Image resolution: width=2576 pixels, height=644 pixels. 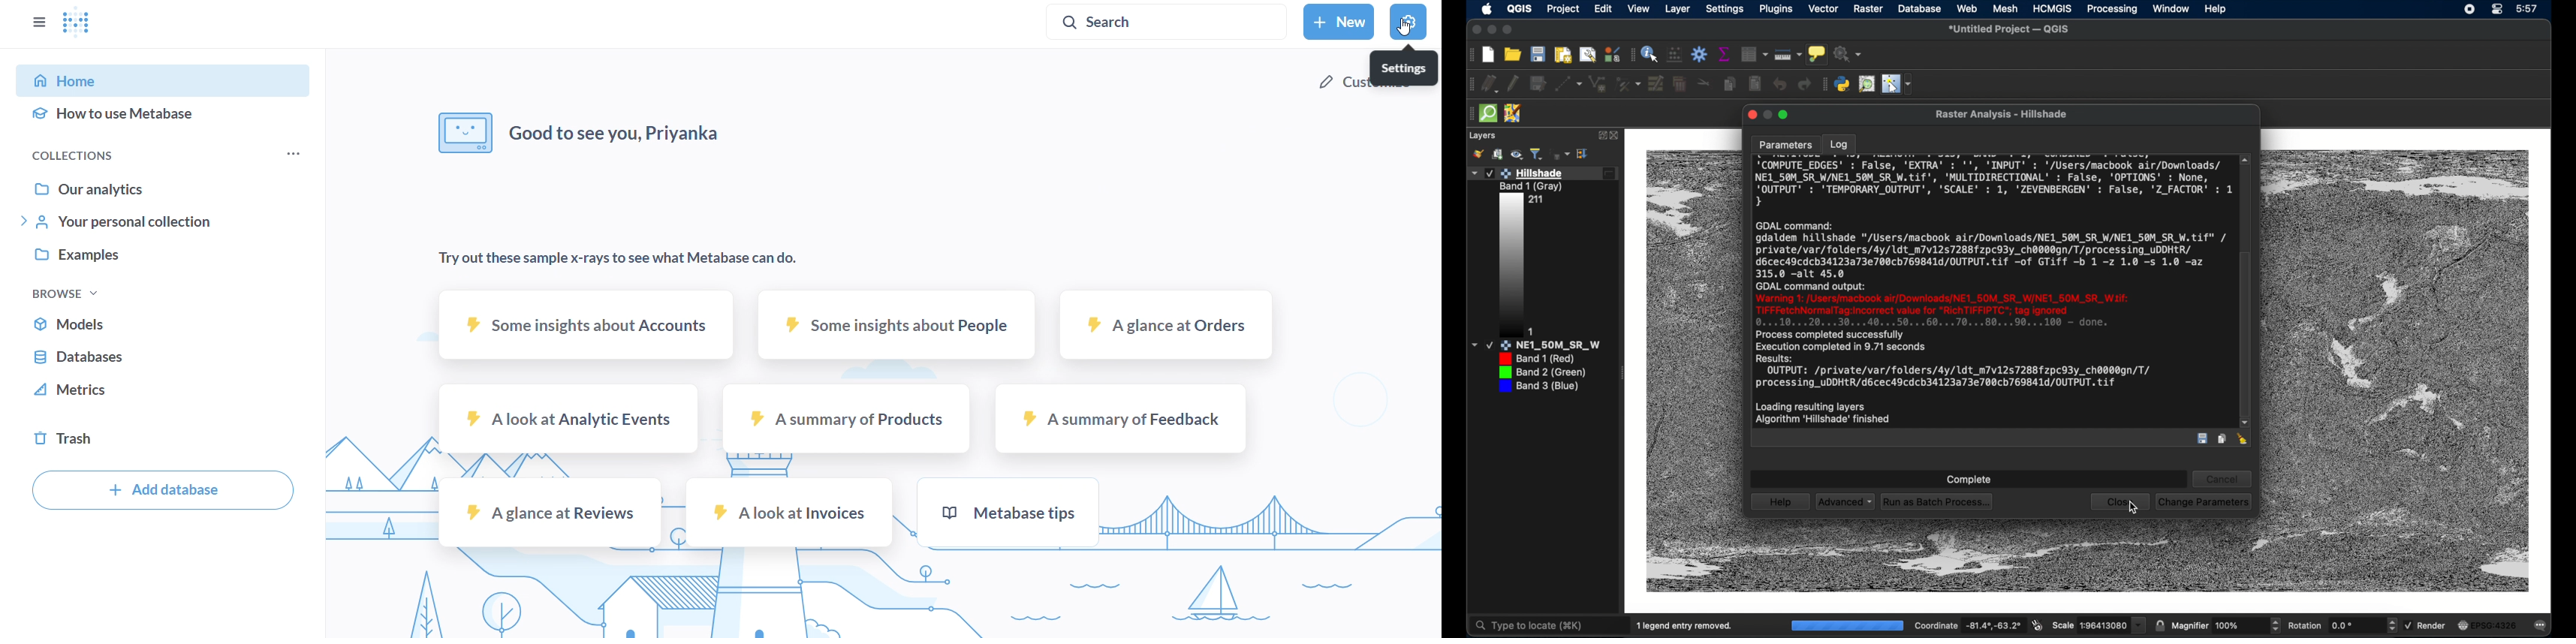 I want to click on expand , so click(x=1601, y=135).